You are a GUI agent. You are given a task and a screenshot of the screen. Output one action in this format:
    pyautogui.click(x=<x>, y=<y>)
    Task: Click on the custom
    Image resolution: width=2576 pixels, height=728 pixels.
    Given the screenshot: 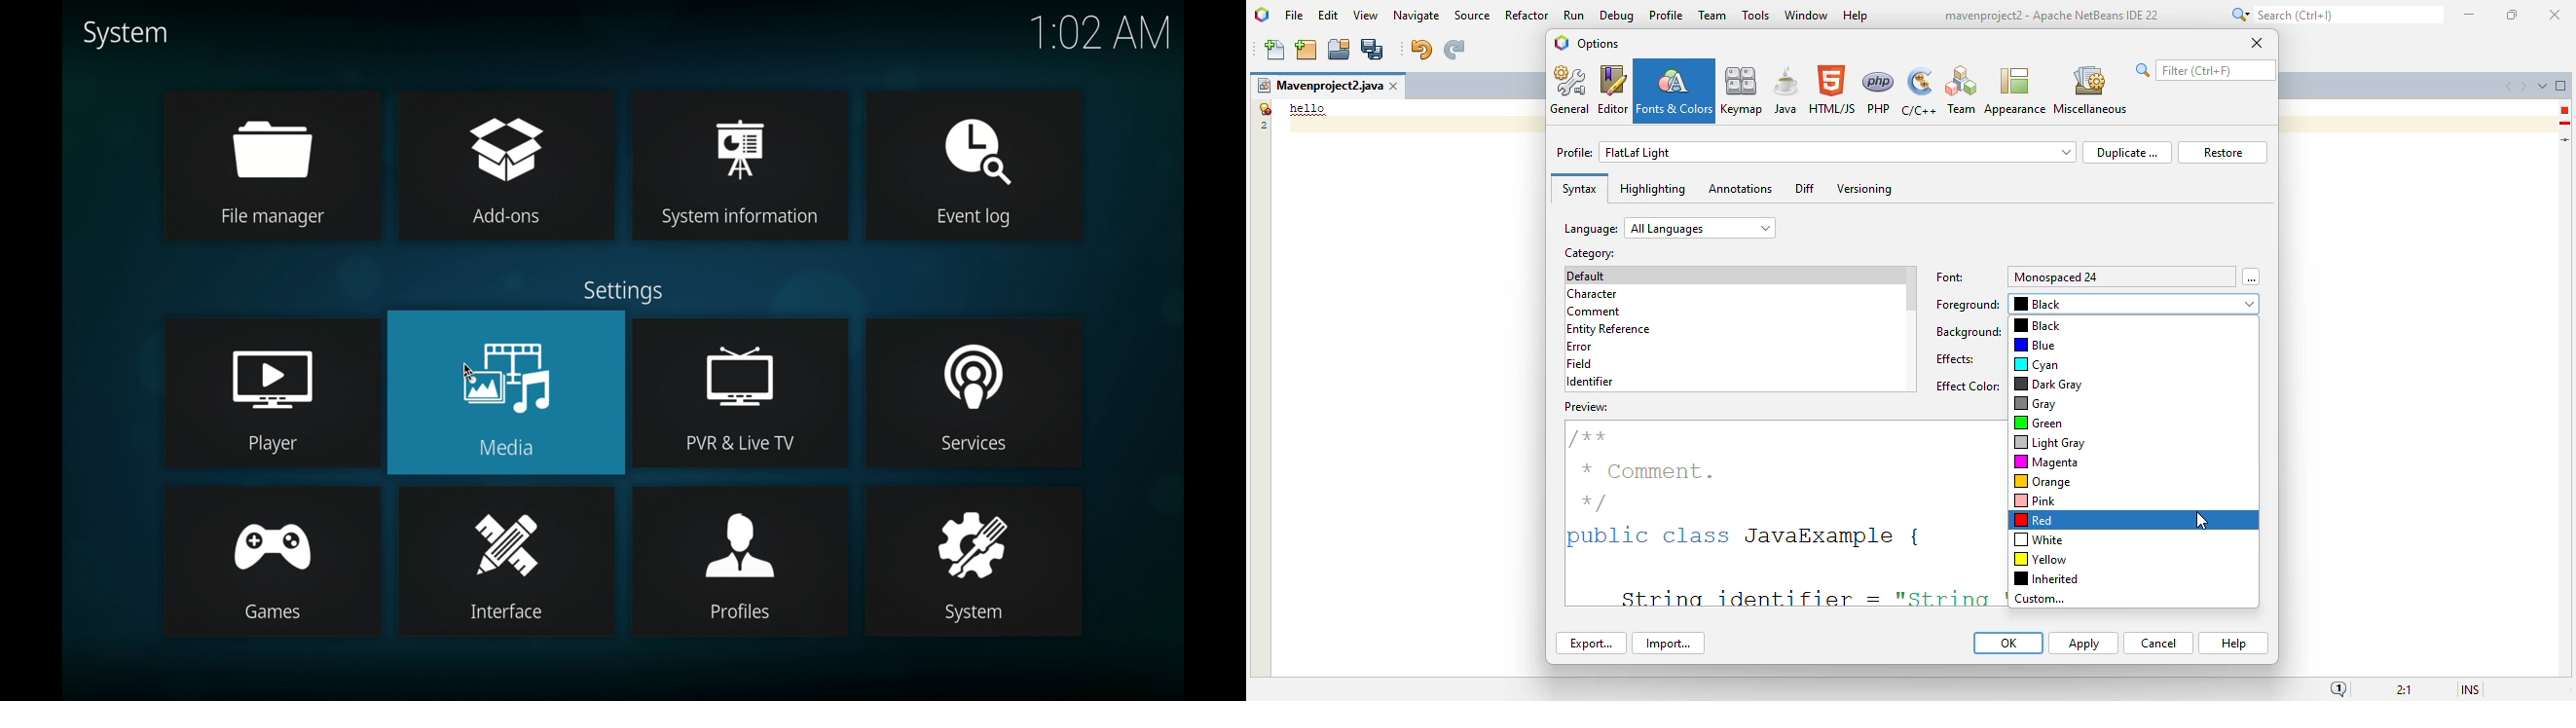 What is the action you would take?
    pyautogui.click(x=2040, y=600)
    